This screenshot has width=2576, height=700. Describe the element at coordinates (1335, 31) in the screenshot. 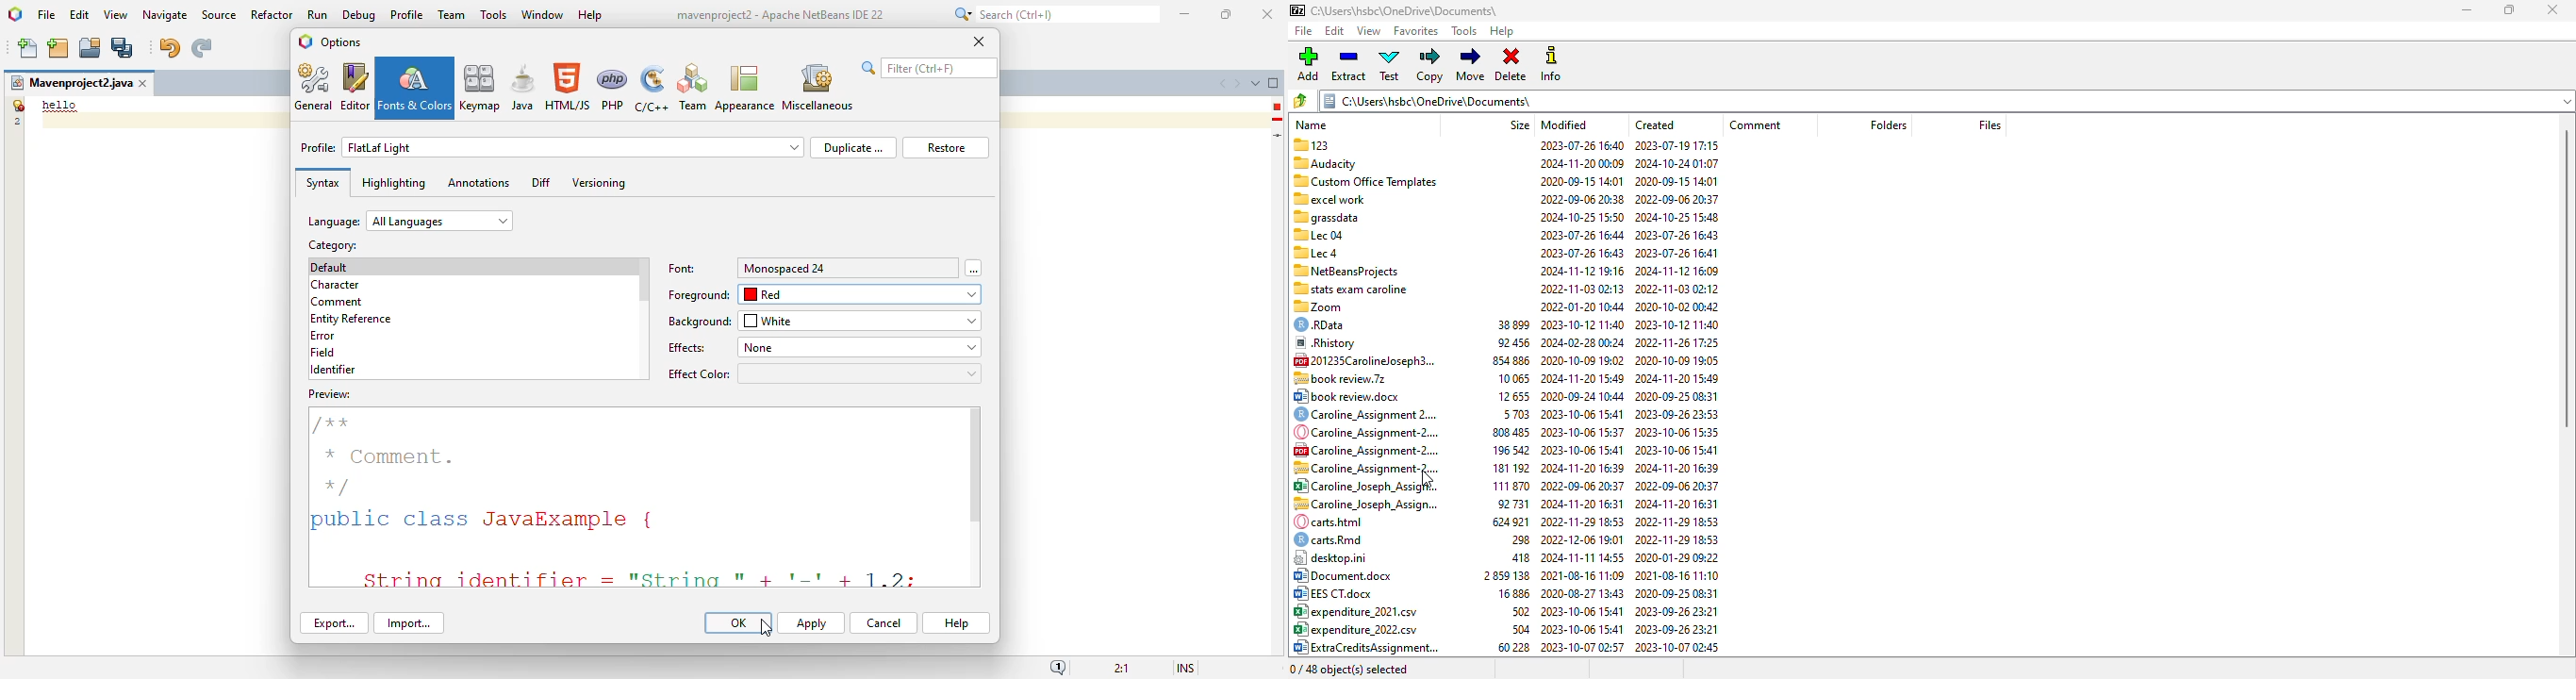

I see `edit` at that location.